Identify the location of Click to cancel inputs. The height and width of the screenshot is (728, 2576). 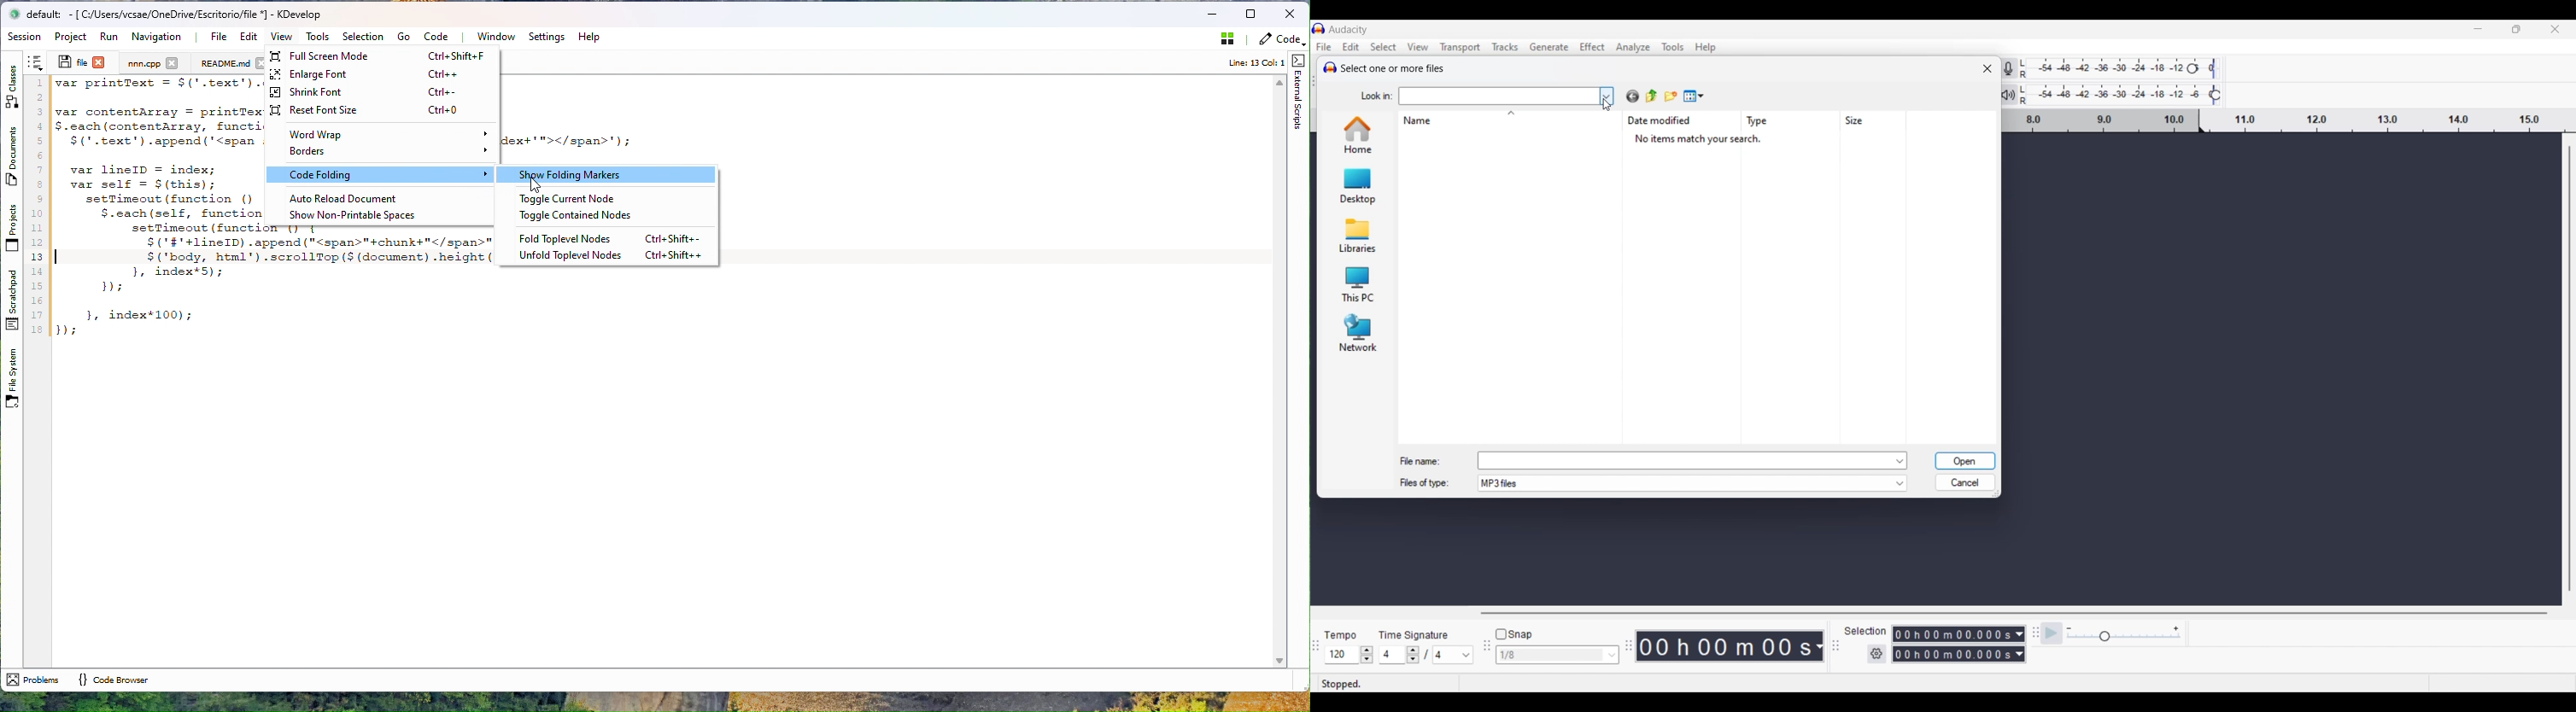
(1964, 480).